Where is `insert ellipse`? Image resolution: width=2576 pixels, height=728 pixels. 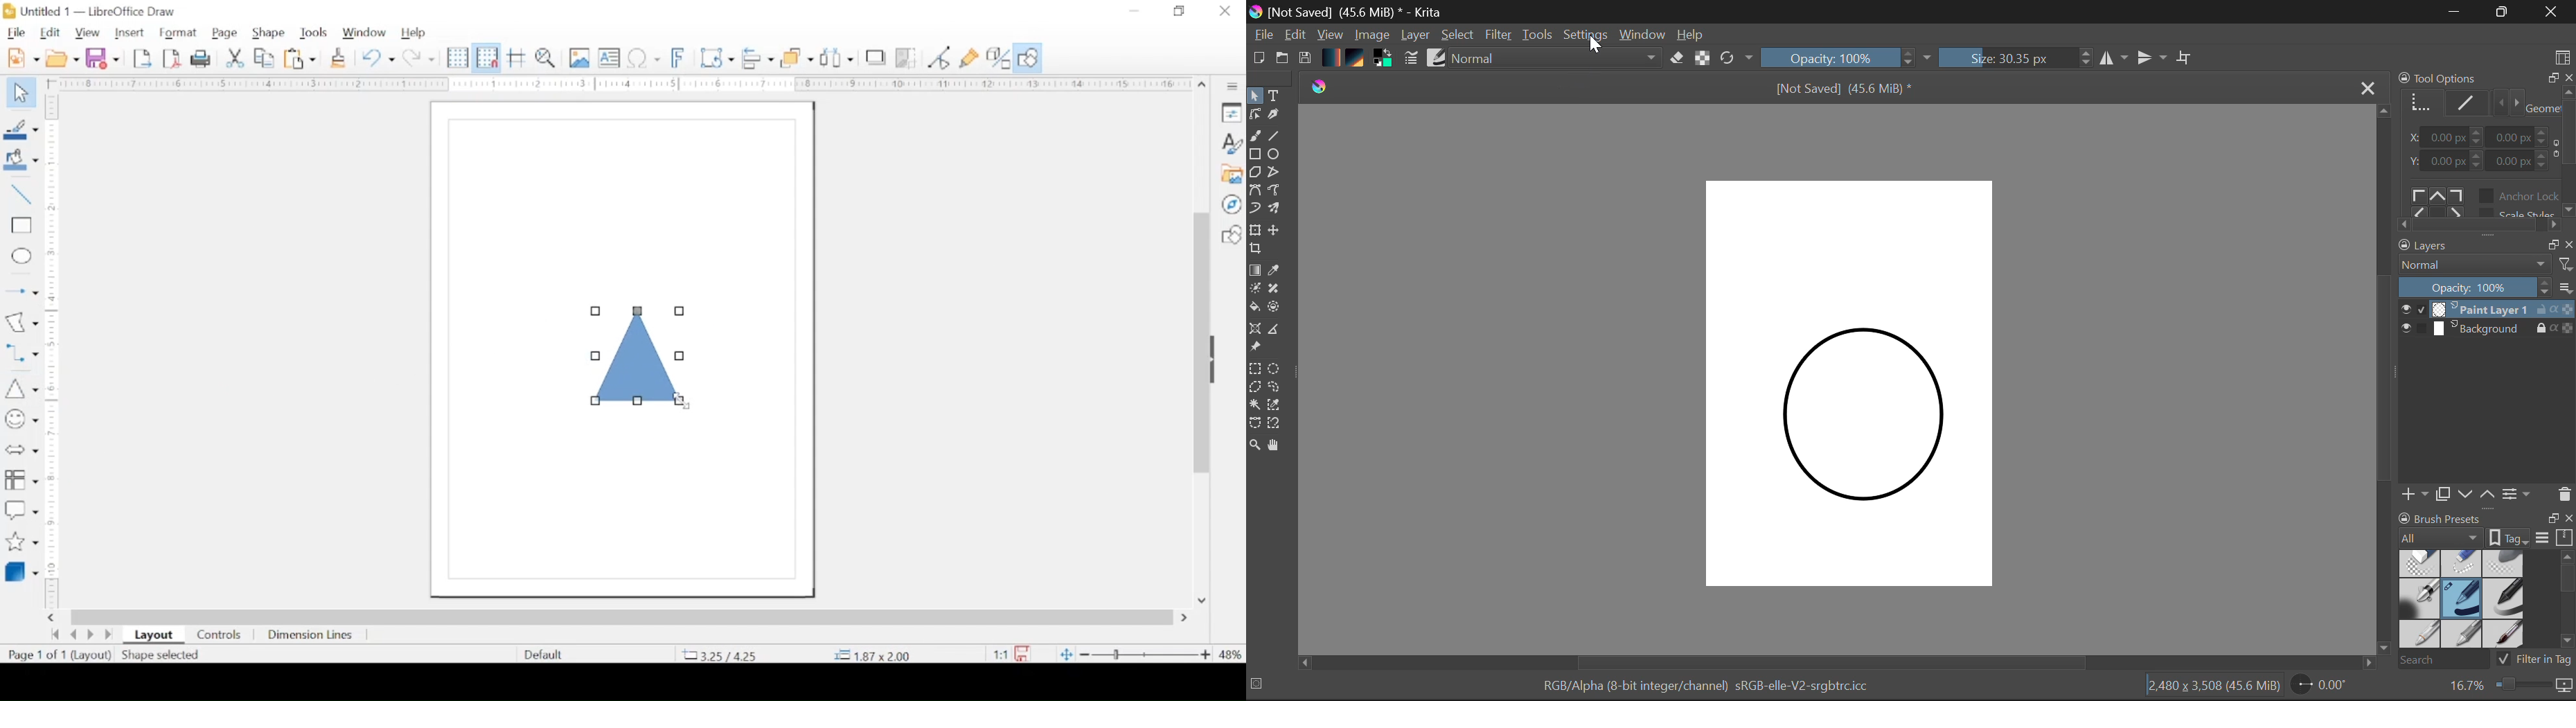 insert ellipse is located at coordinates (21, 256).